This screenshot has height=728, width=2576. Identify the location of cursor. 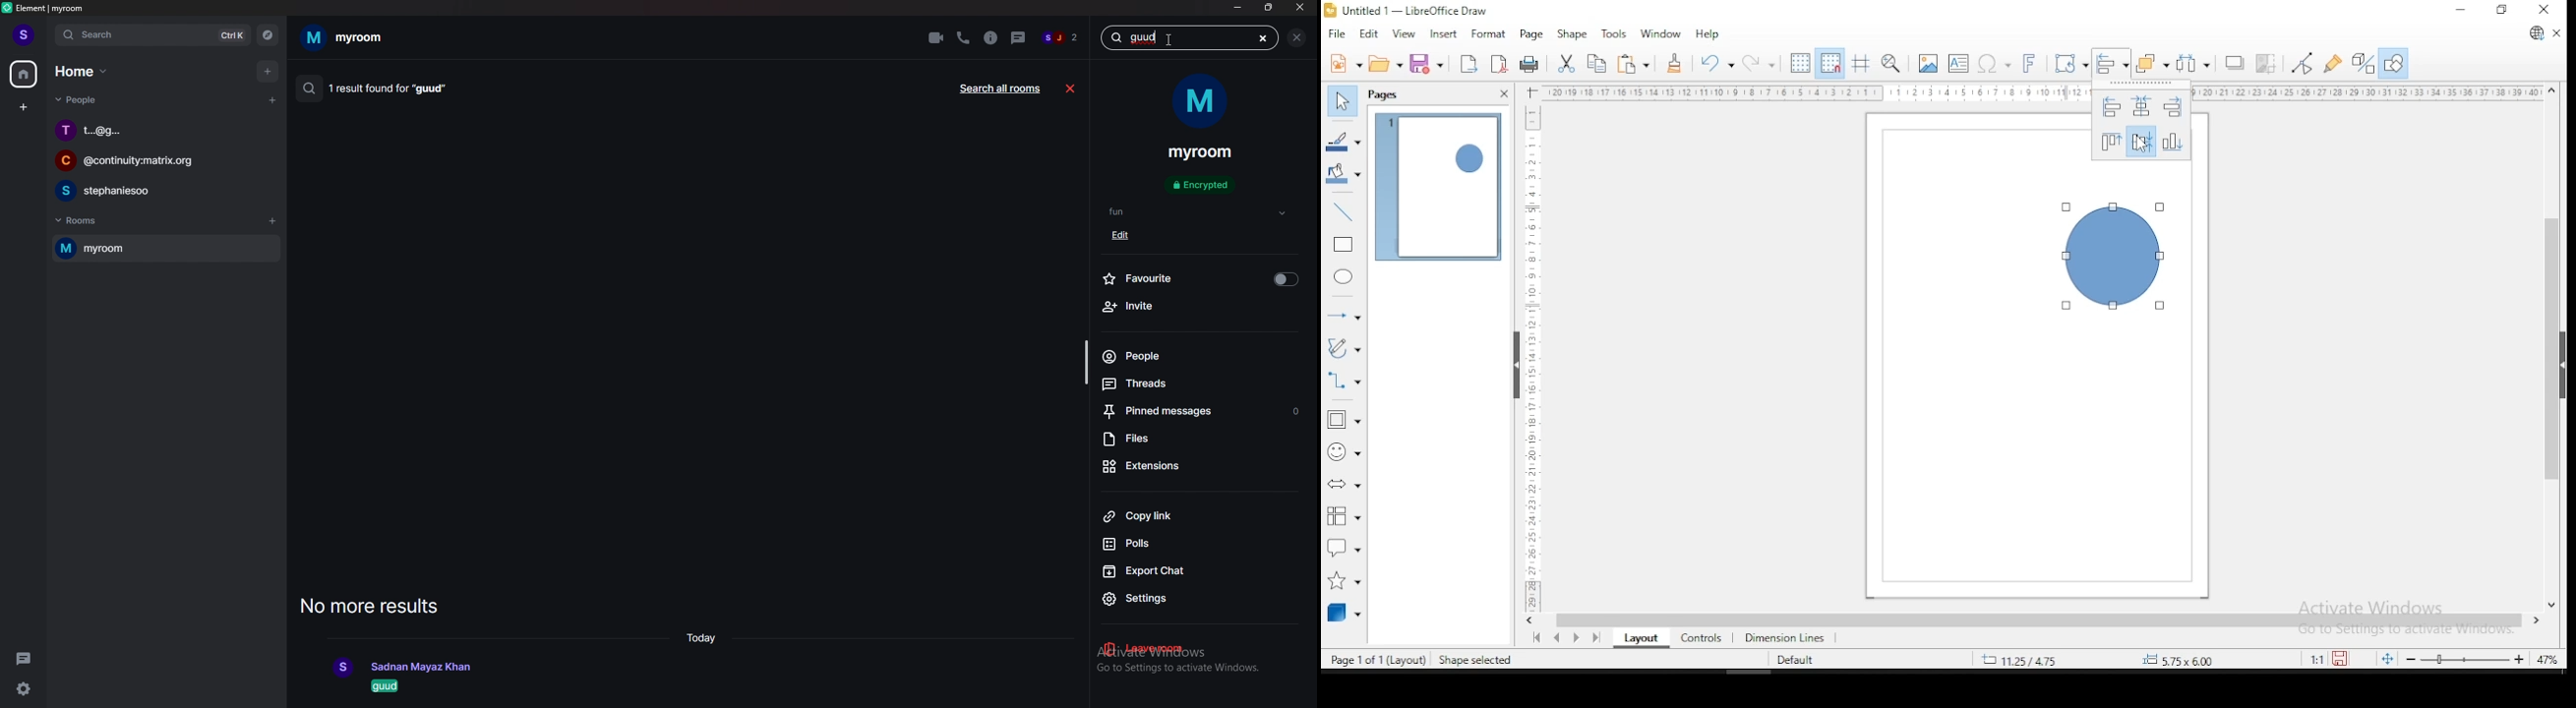
(1166, 40).